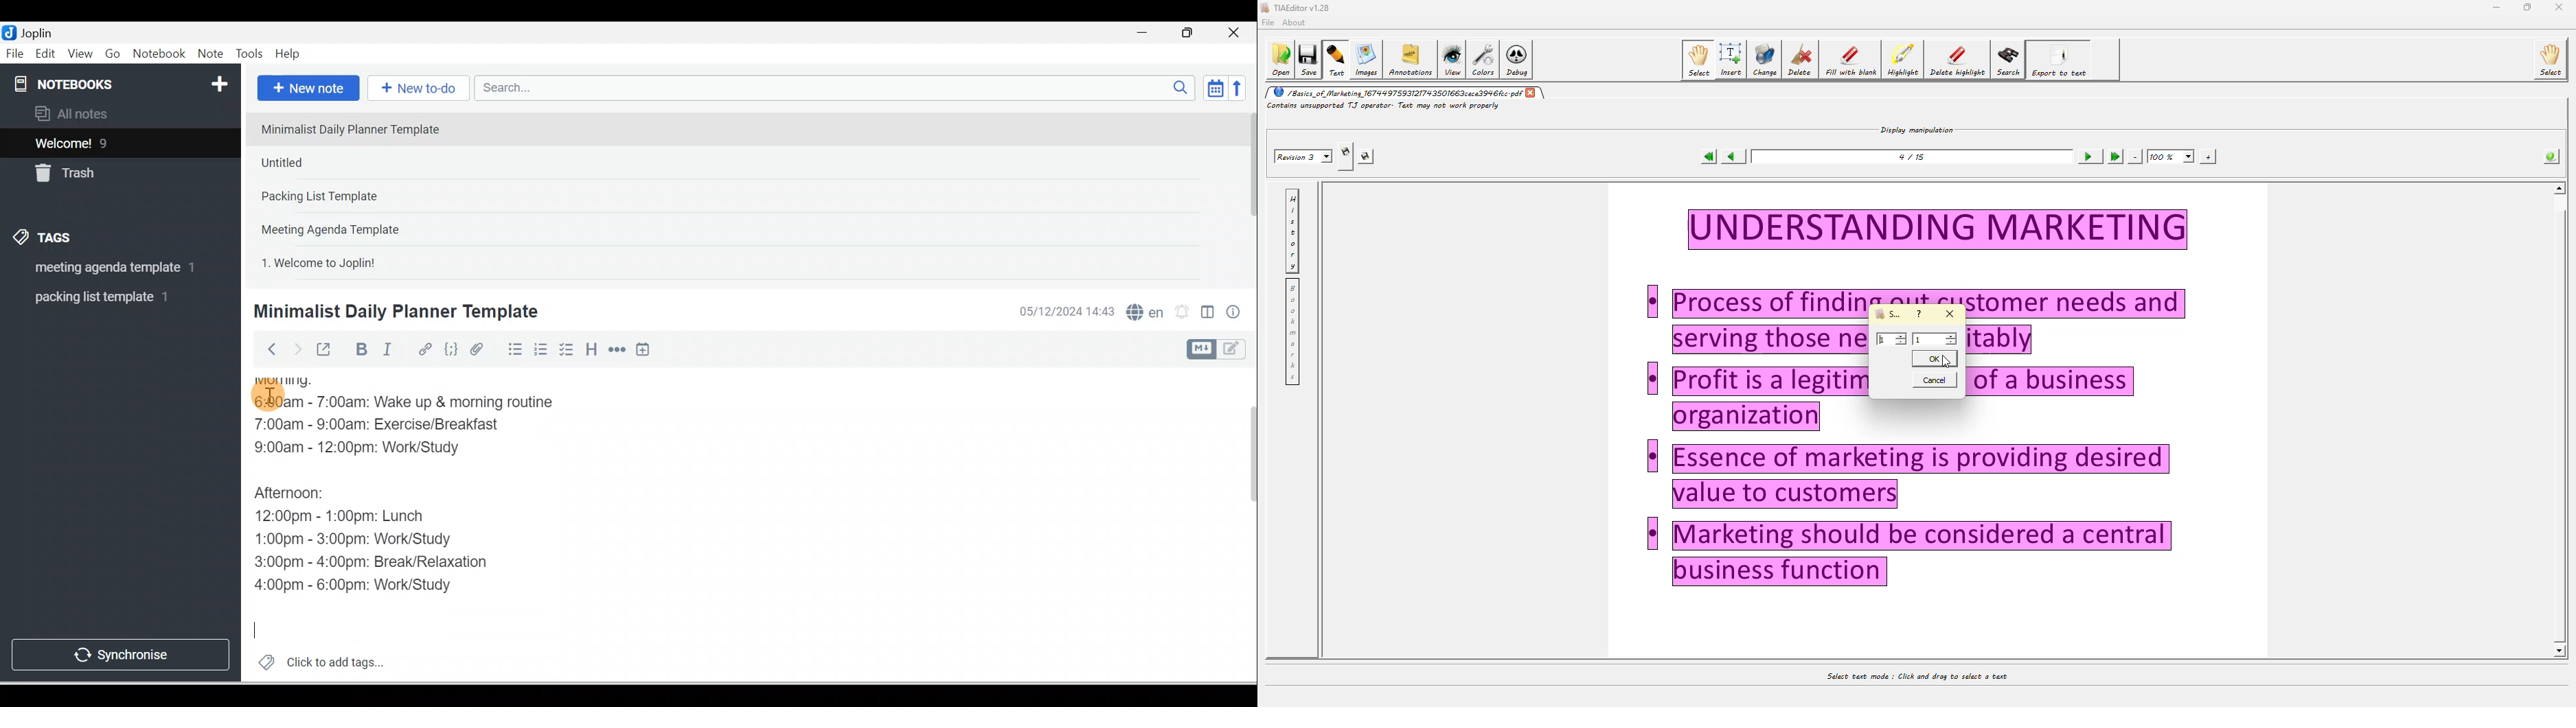 The width and height of the screenshot is (2576, 728). I want to click on Tag 1, so click(103, 268).